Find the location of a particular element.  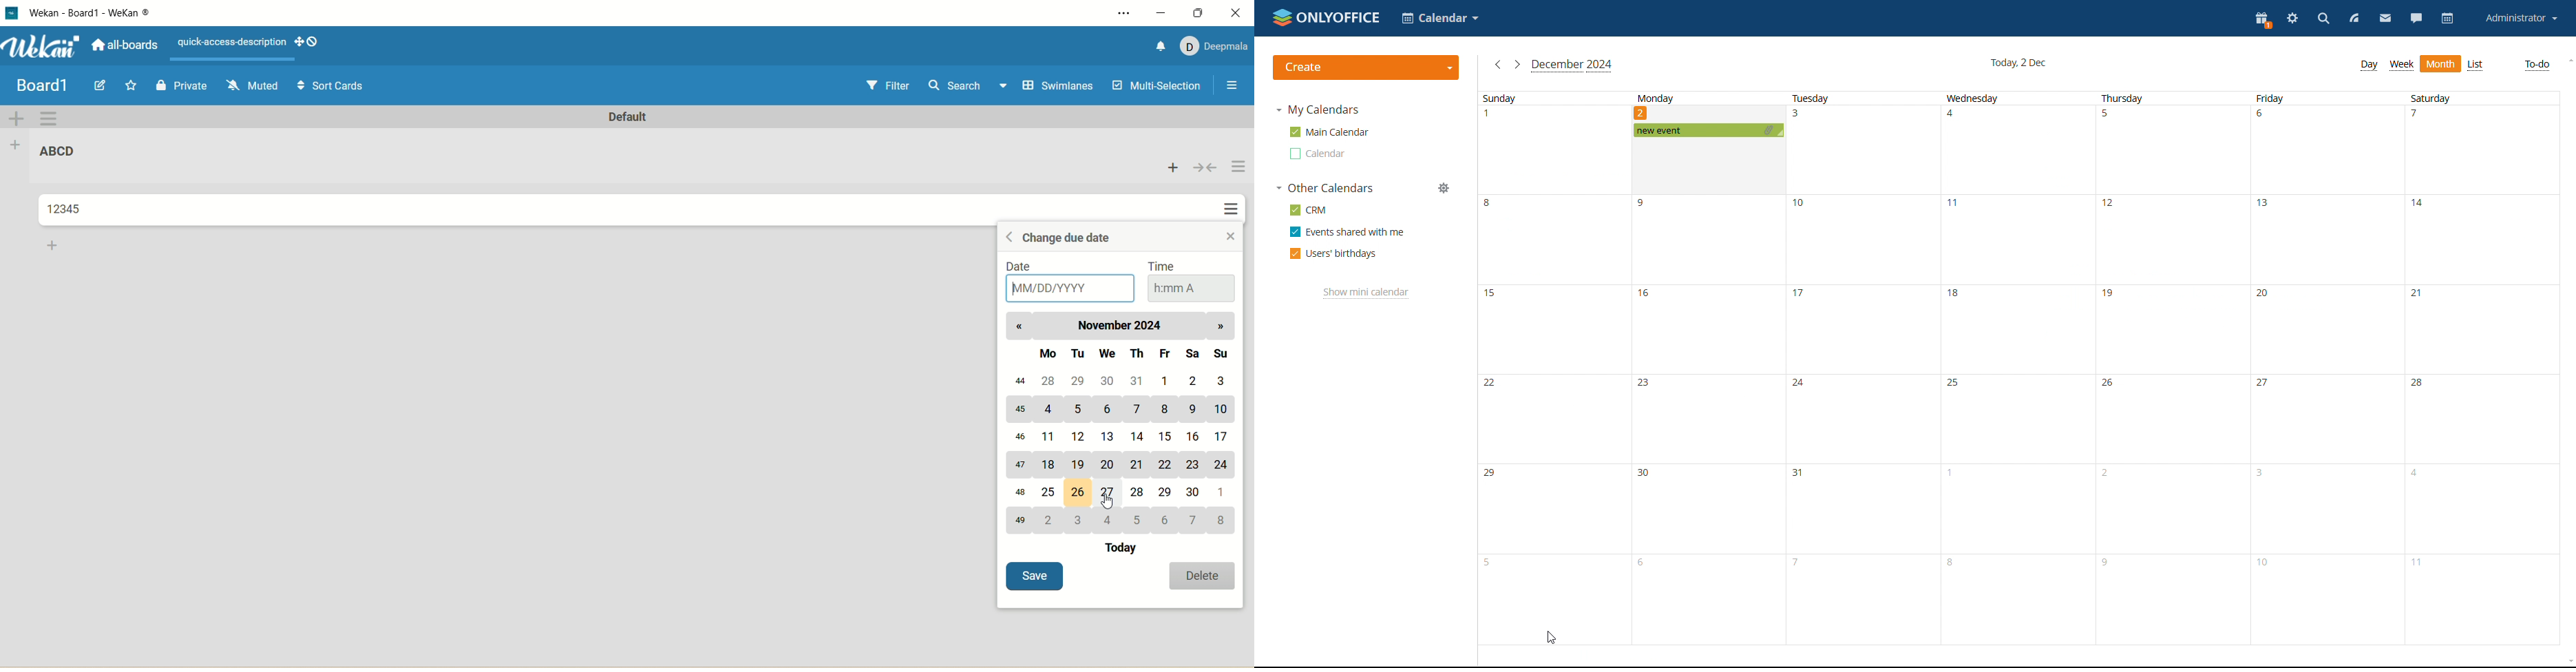

chat is located at coordinates (2417, 19).